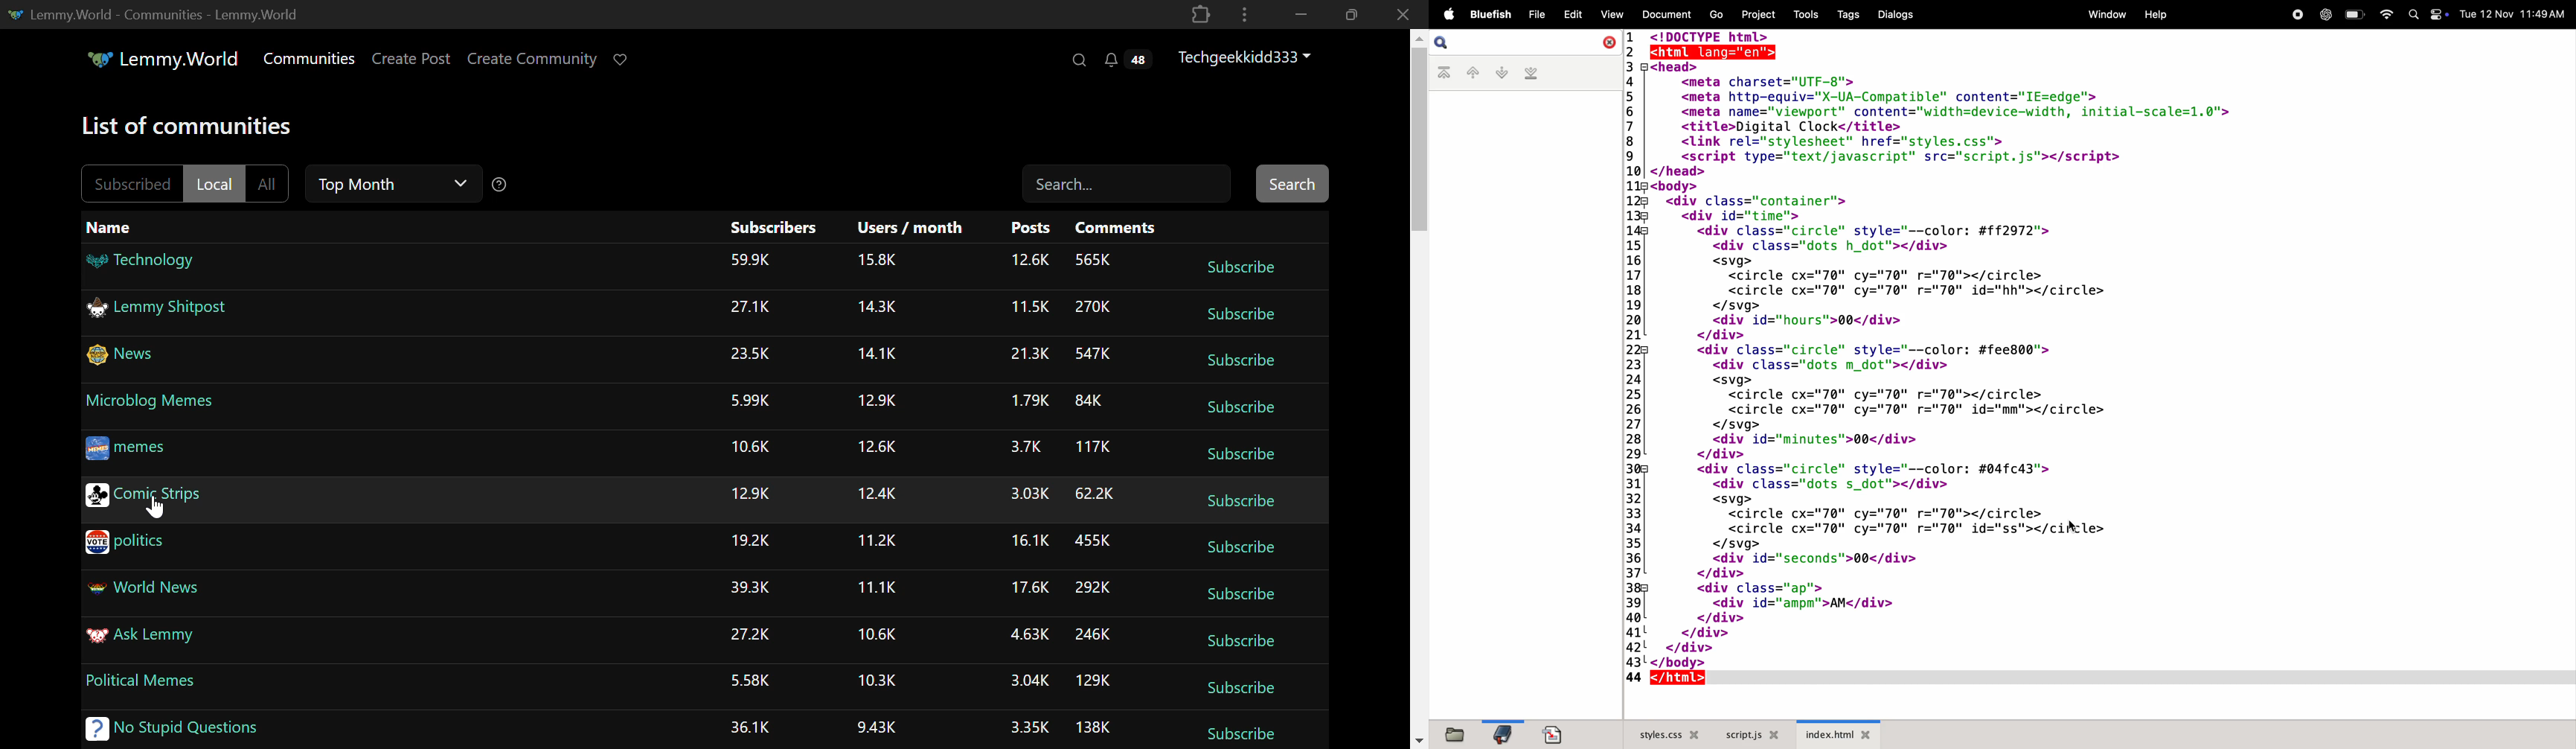 The height and width of the screenshot is (756, 2576). What do you see at coordinates (1092, 587) in the screenshot?
I see `292K` at bounding box center [1092, 587].